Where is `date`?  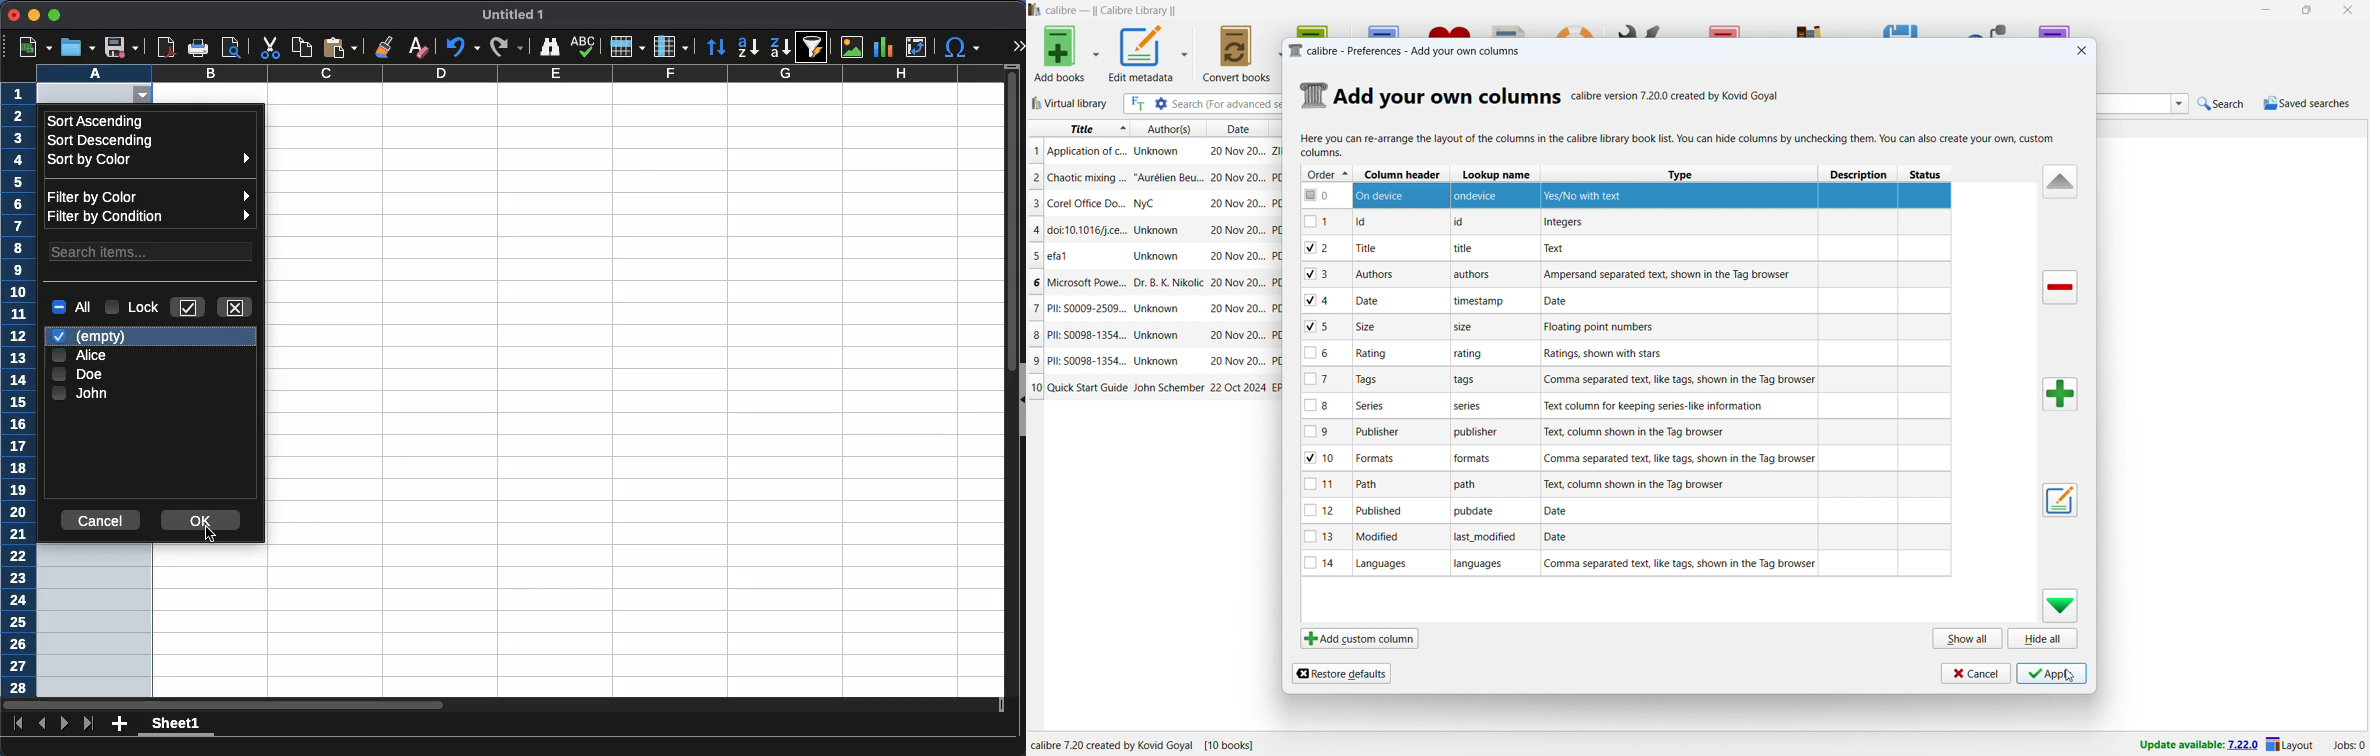
date is located at coordinates (1236, 149).